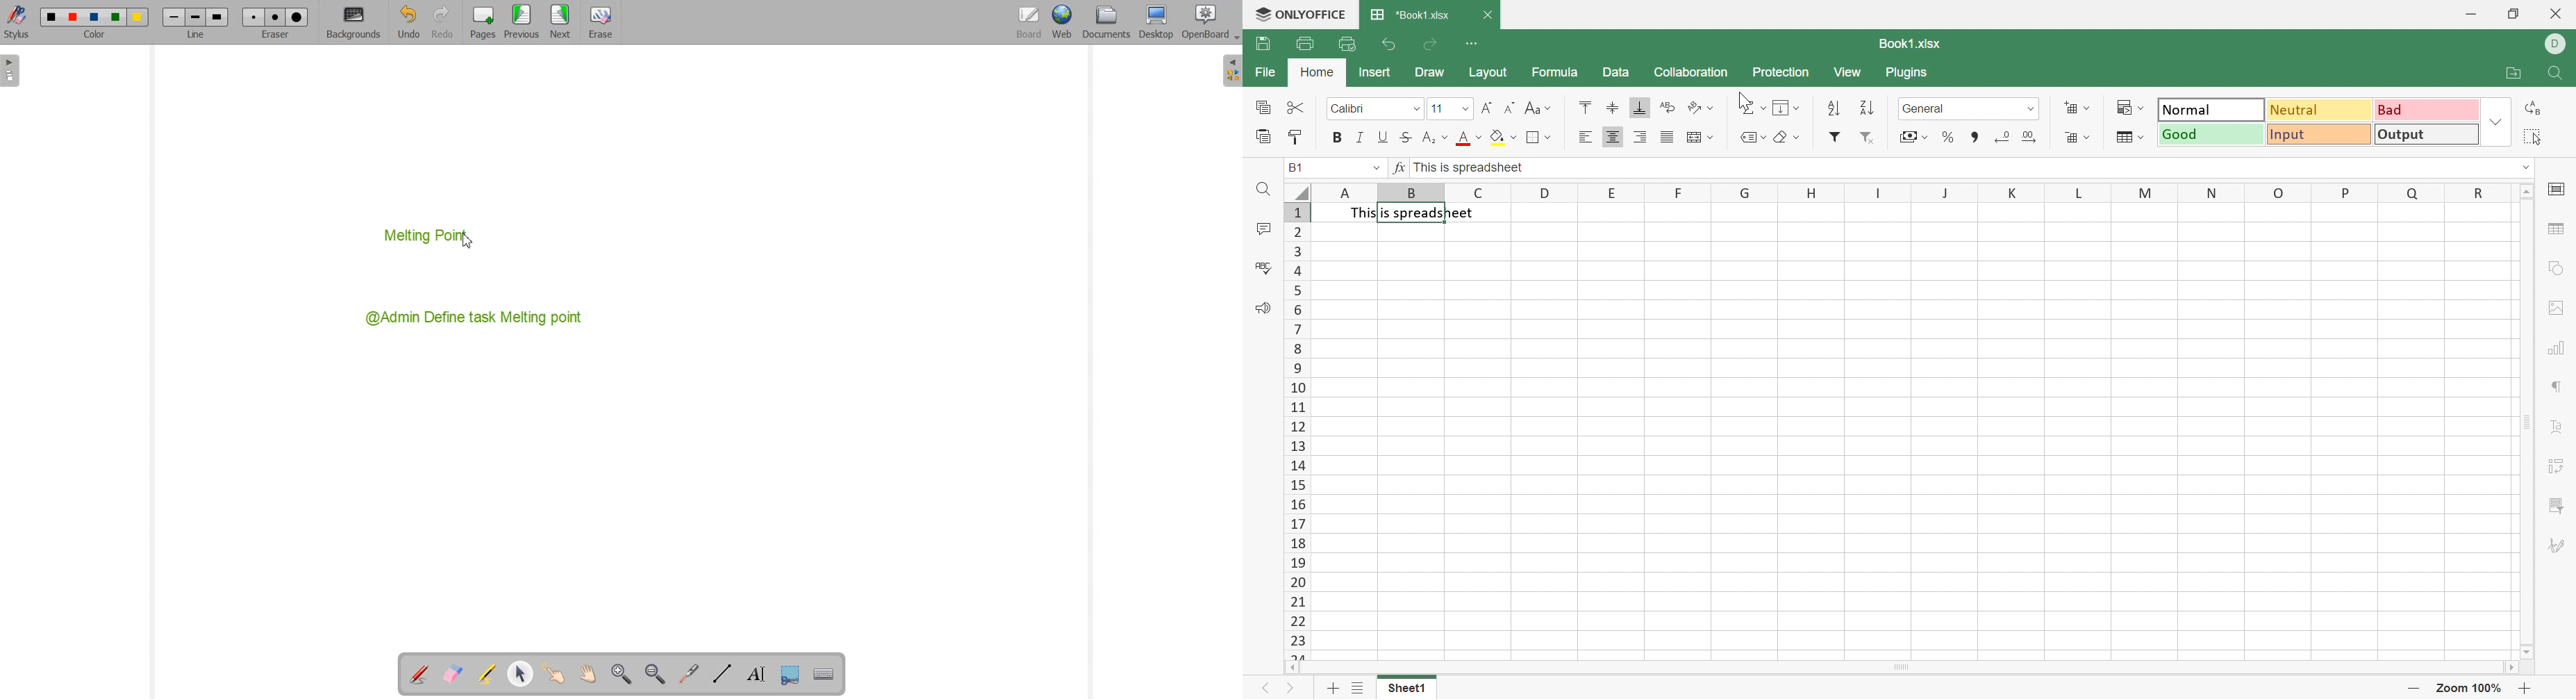 The width and height of the screenshot is (2576, 700). What do you see at coordinates (1549, 137) in the screenshot?
I see `Drop Down` at bounding box center [1549, 137].